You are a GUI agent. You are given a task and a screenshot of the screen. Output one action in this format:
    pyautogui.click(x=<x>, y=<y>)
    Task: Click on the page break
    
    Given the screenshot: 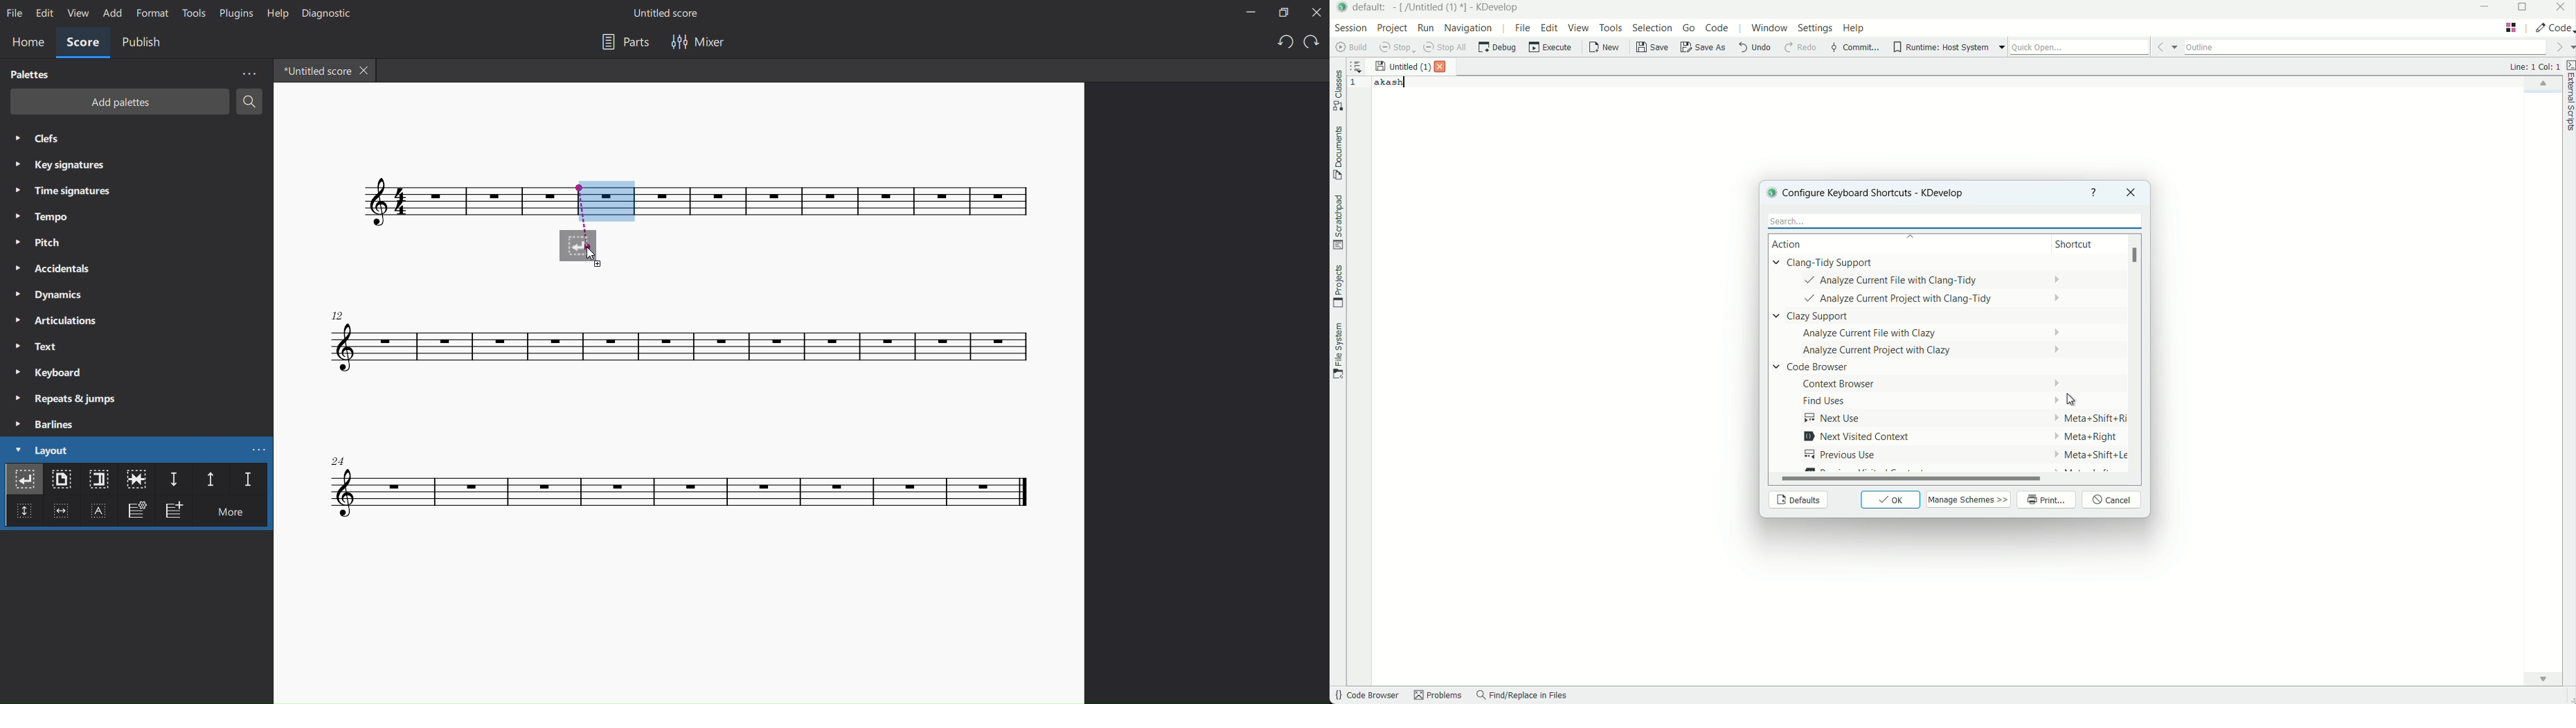 What is the action you would take?
    pyautogui.click(x=62, y=482)
    